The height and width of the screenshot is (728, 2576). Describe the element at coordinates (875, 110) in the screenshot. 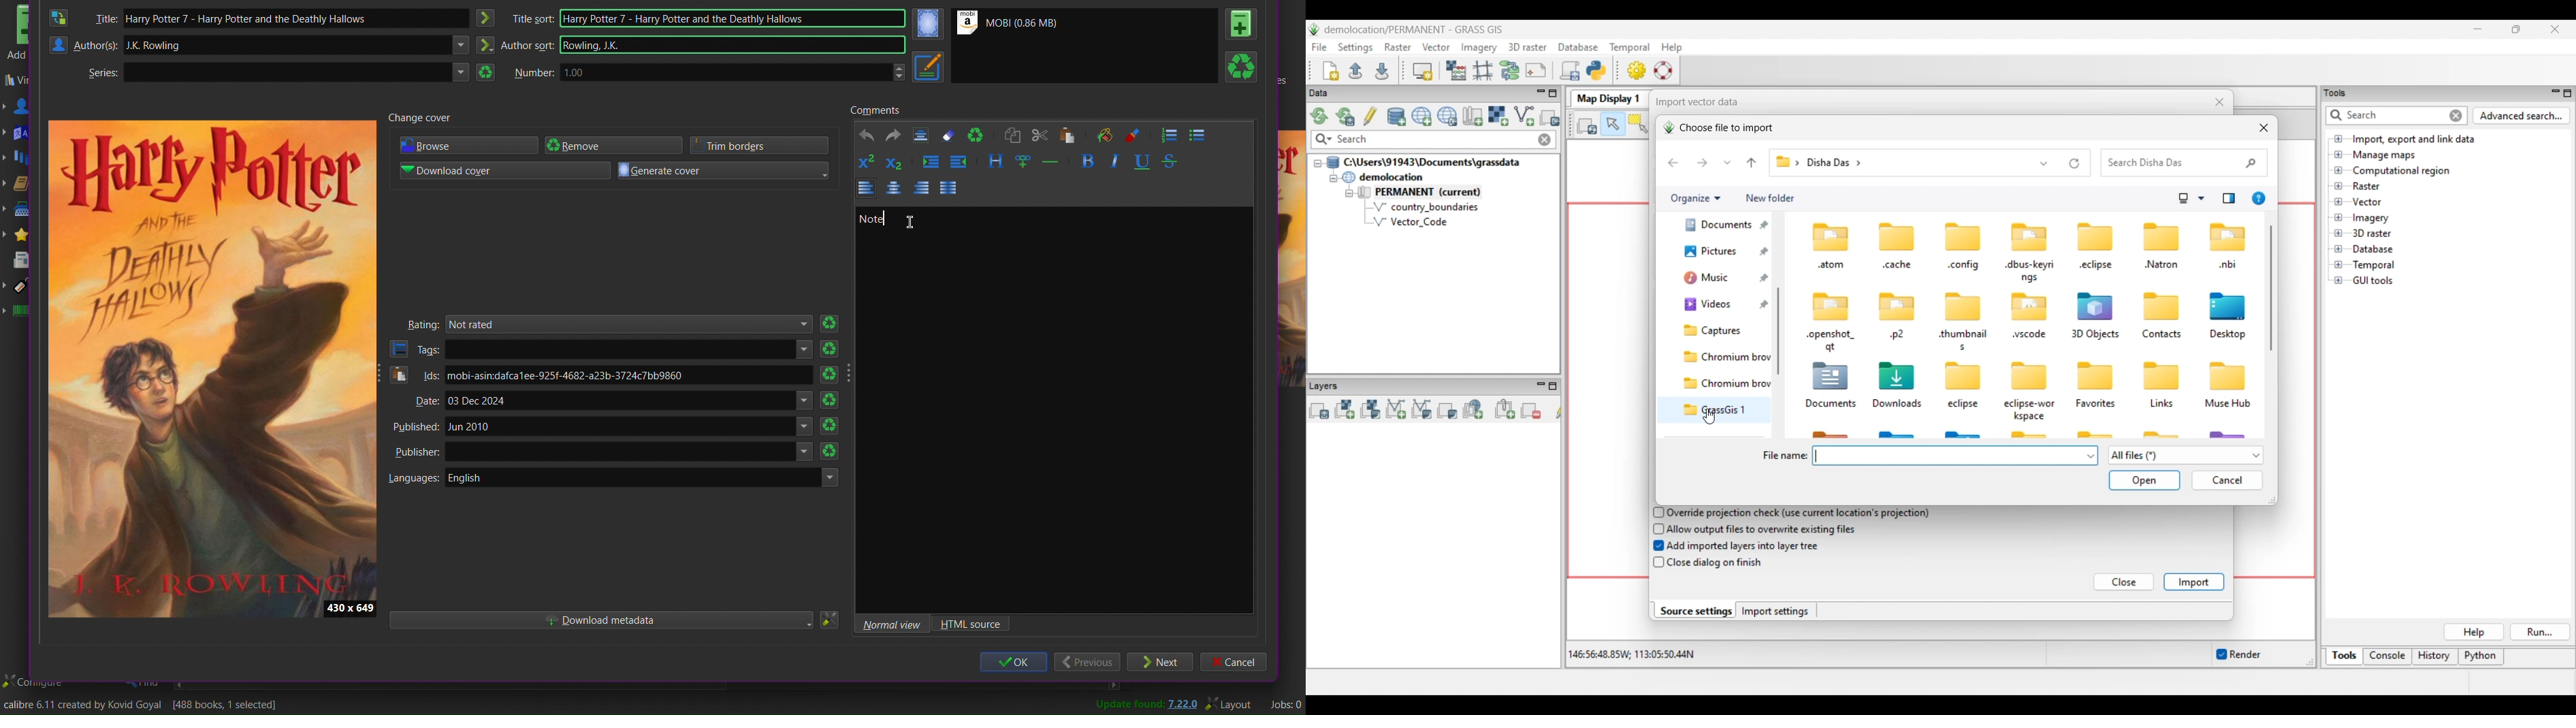

I see `Comments` at that location.